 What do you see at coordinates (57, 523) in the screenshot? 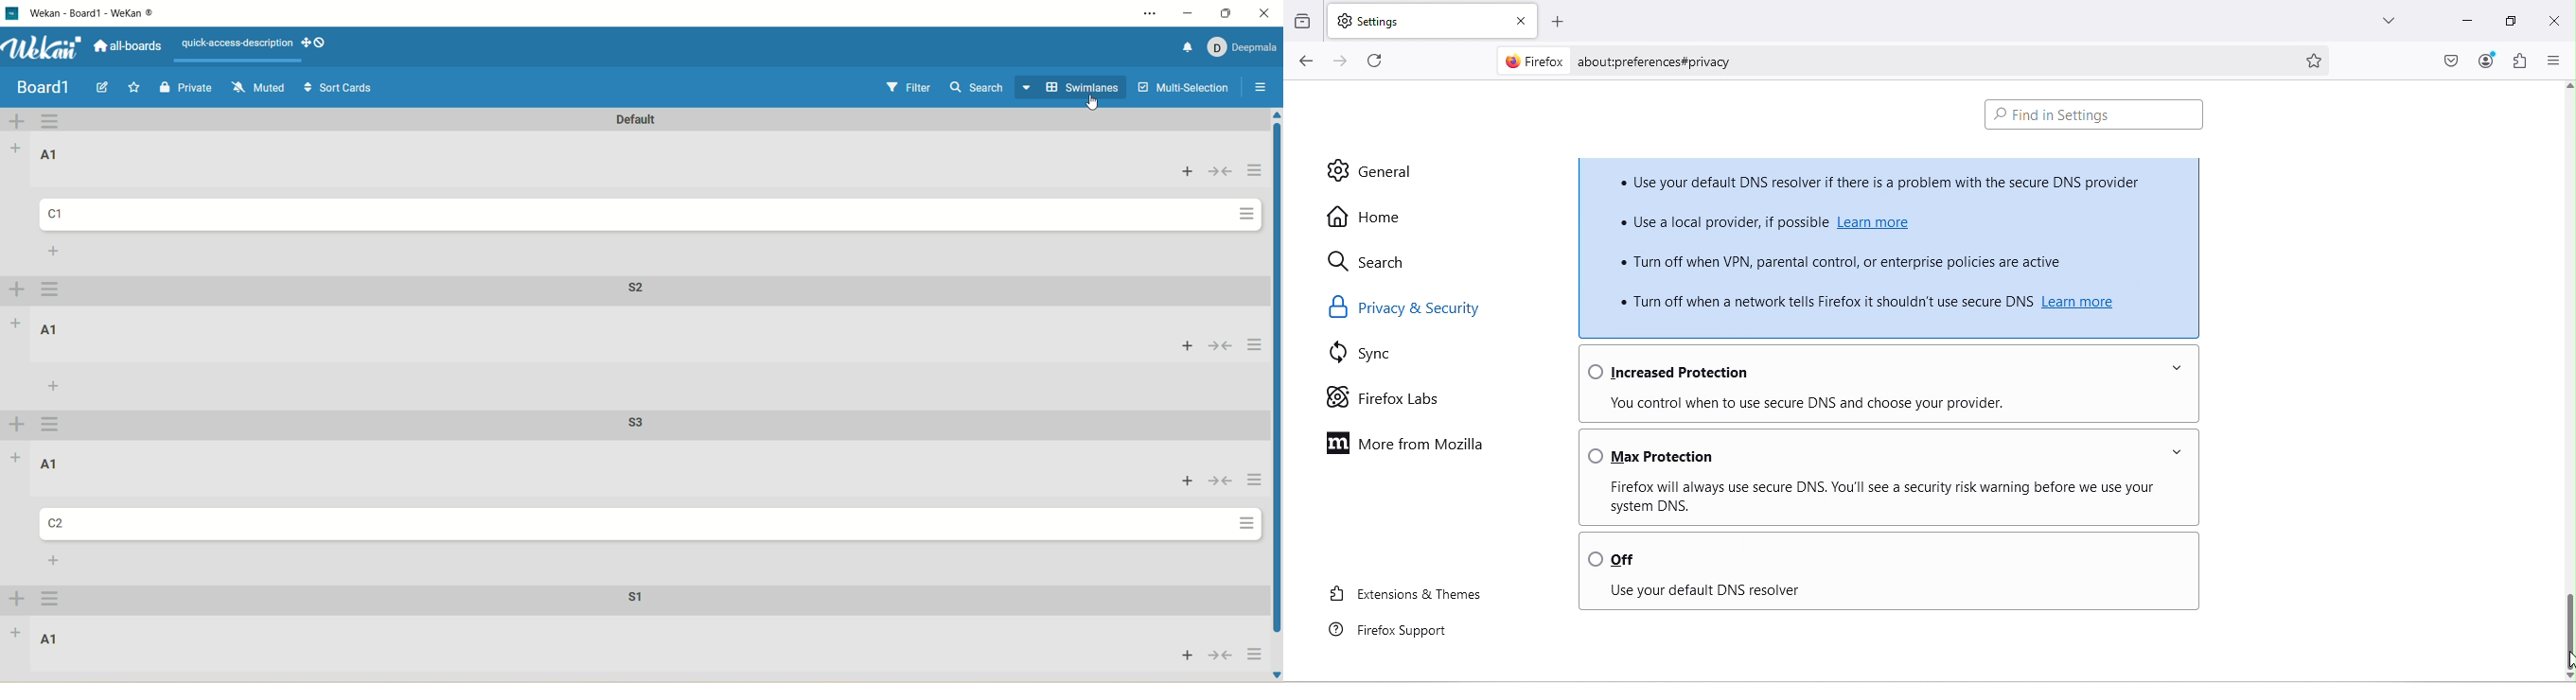
I see `card` at bounding box center [57, 523].